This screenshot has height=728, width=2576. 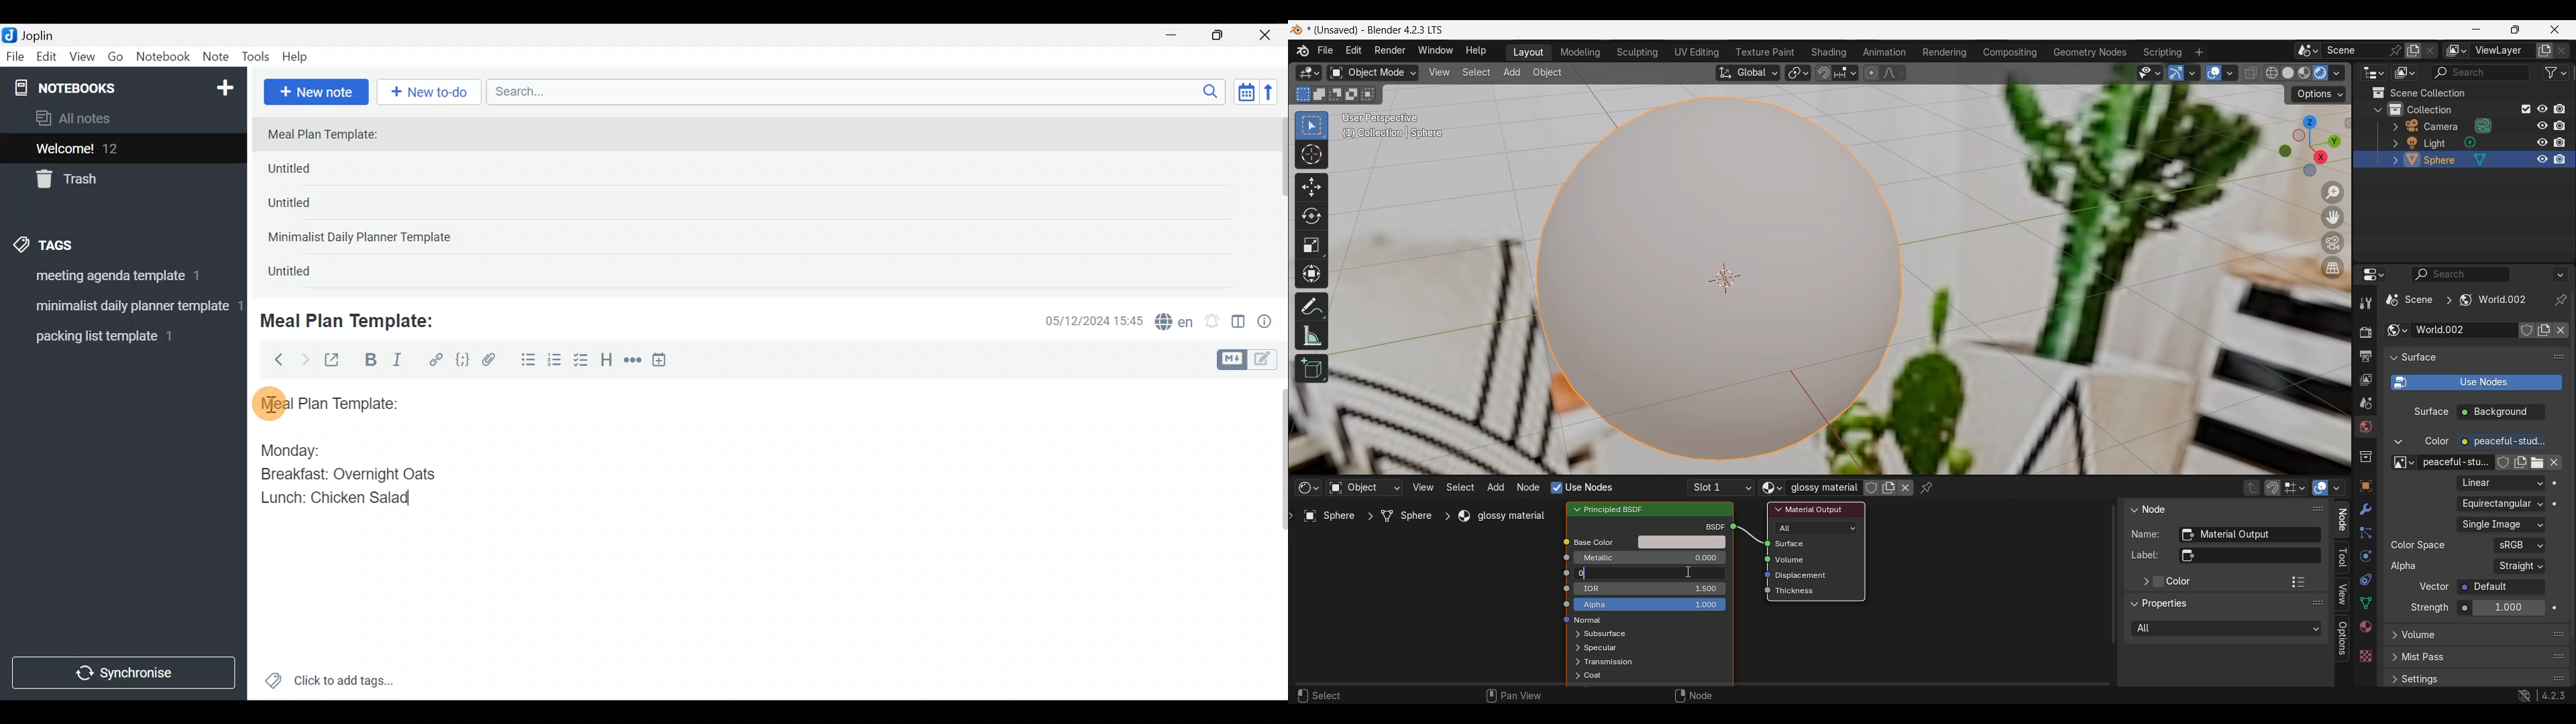 What do you see at coordinates (2501, 608) in the screenshot?
I see `Strength of the emitted light` at bounding box center [2501, 608].